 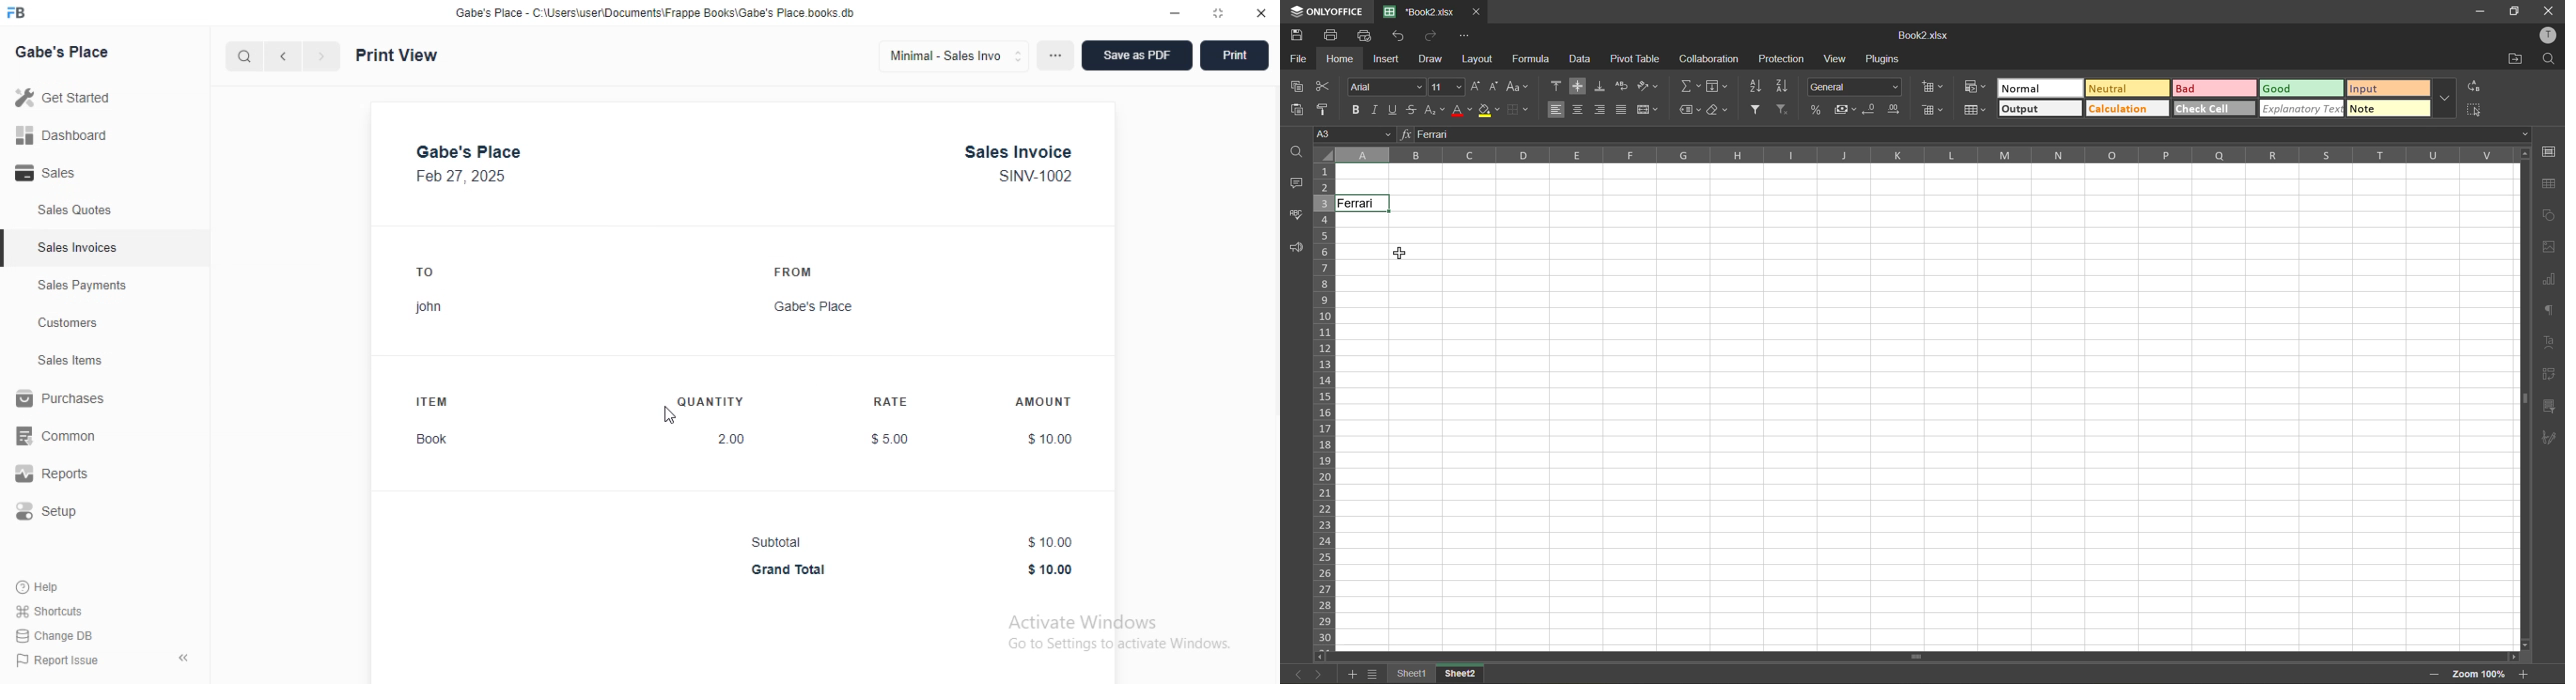 I want to click on all borders, so click(x=1544, y=156).